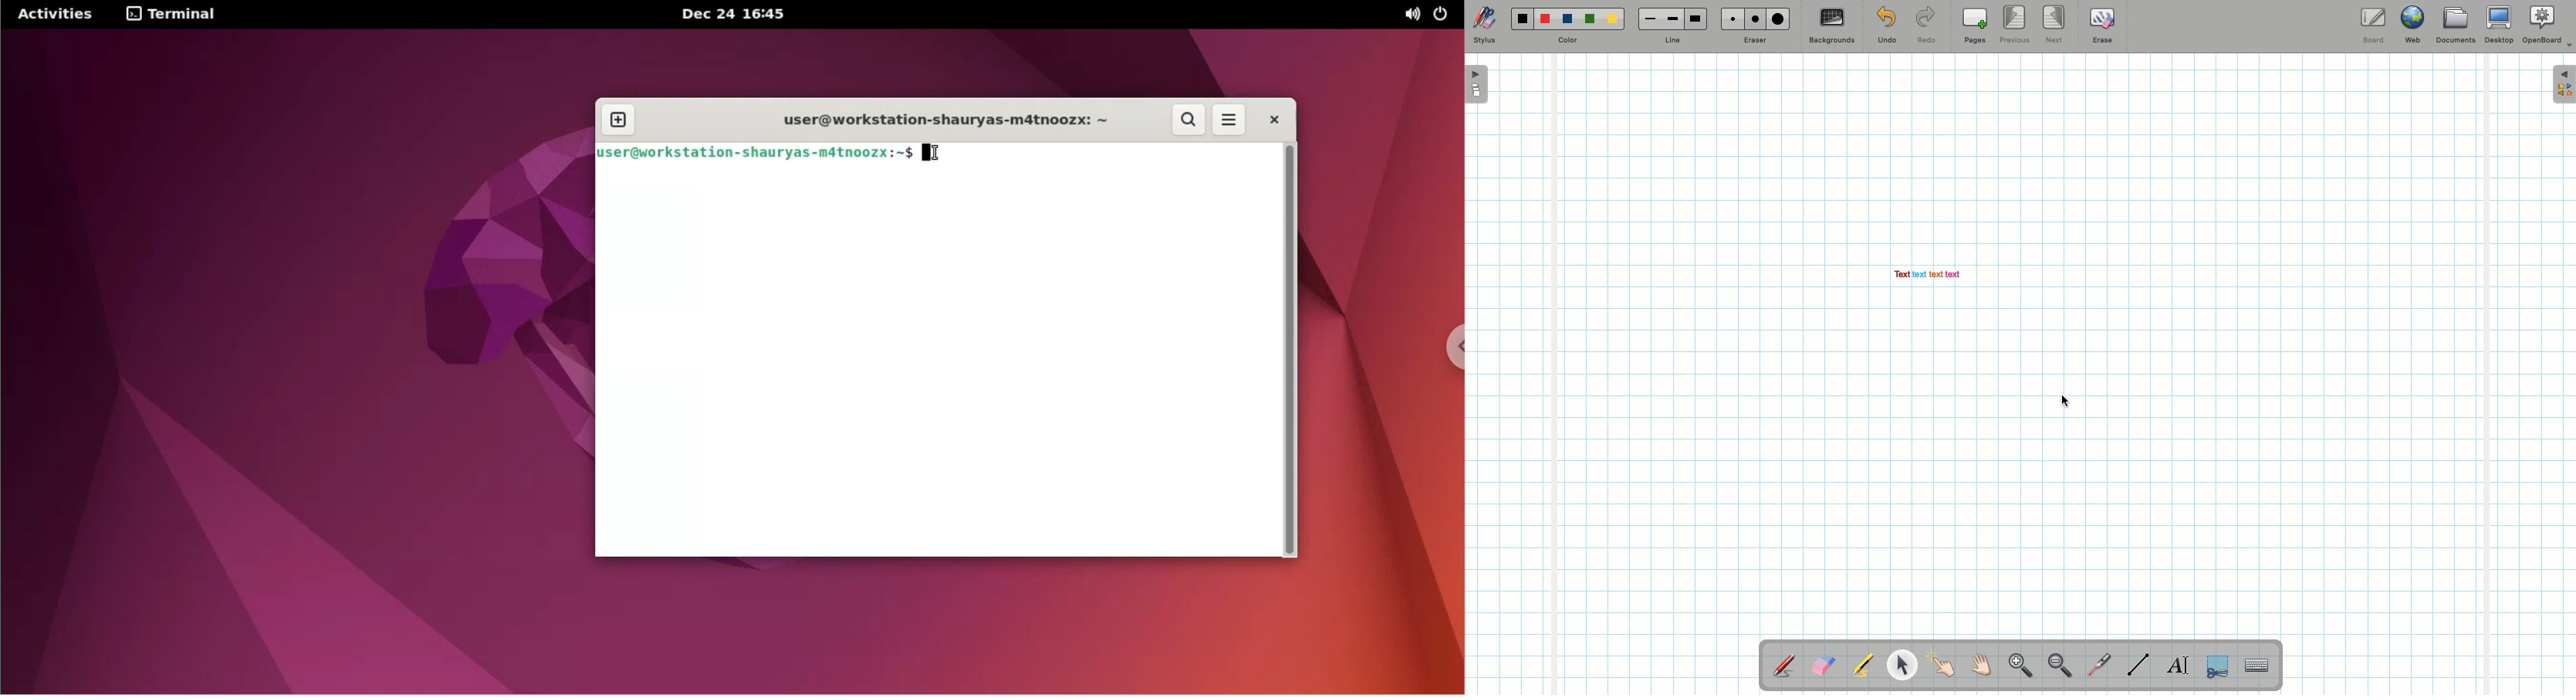  I want to click on text, so click(1918, 275).